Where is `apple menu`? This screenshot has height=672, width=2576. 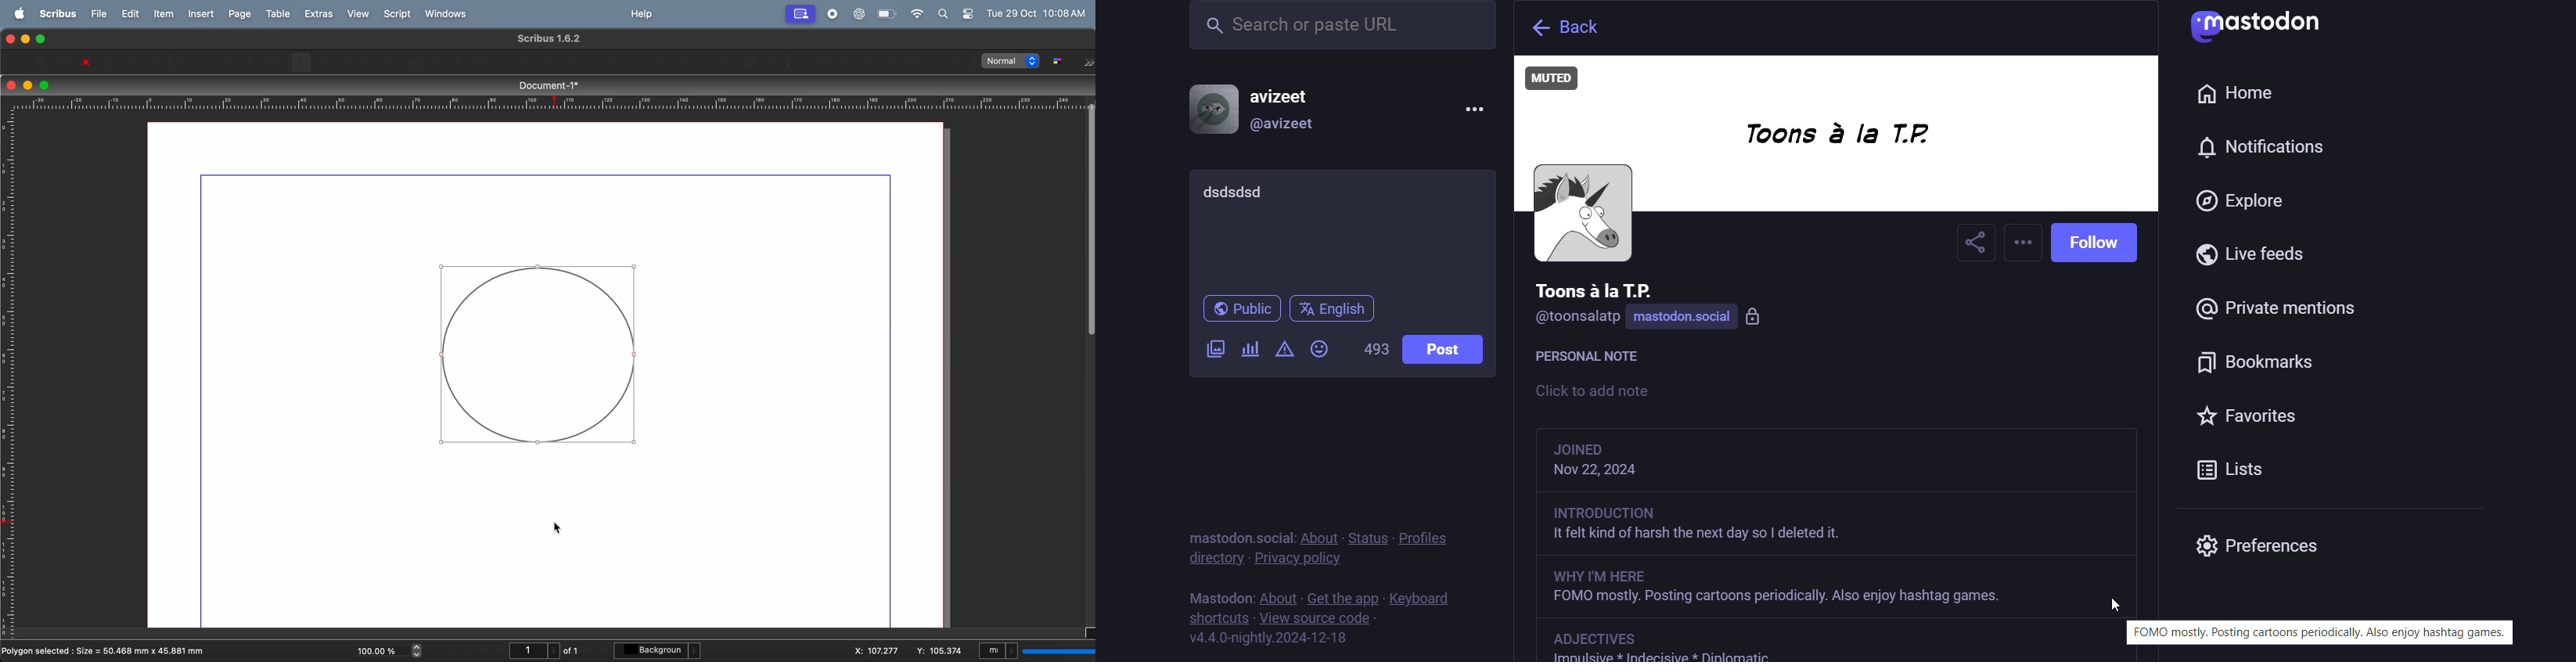 apple menu is located at coordinates (18, 14).